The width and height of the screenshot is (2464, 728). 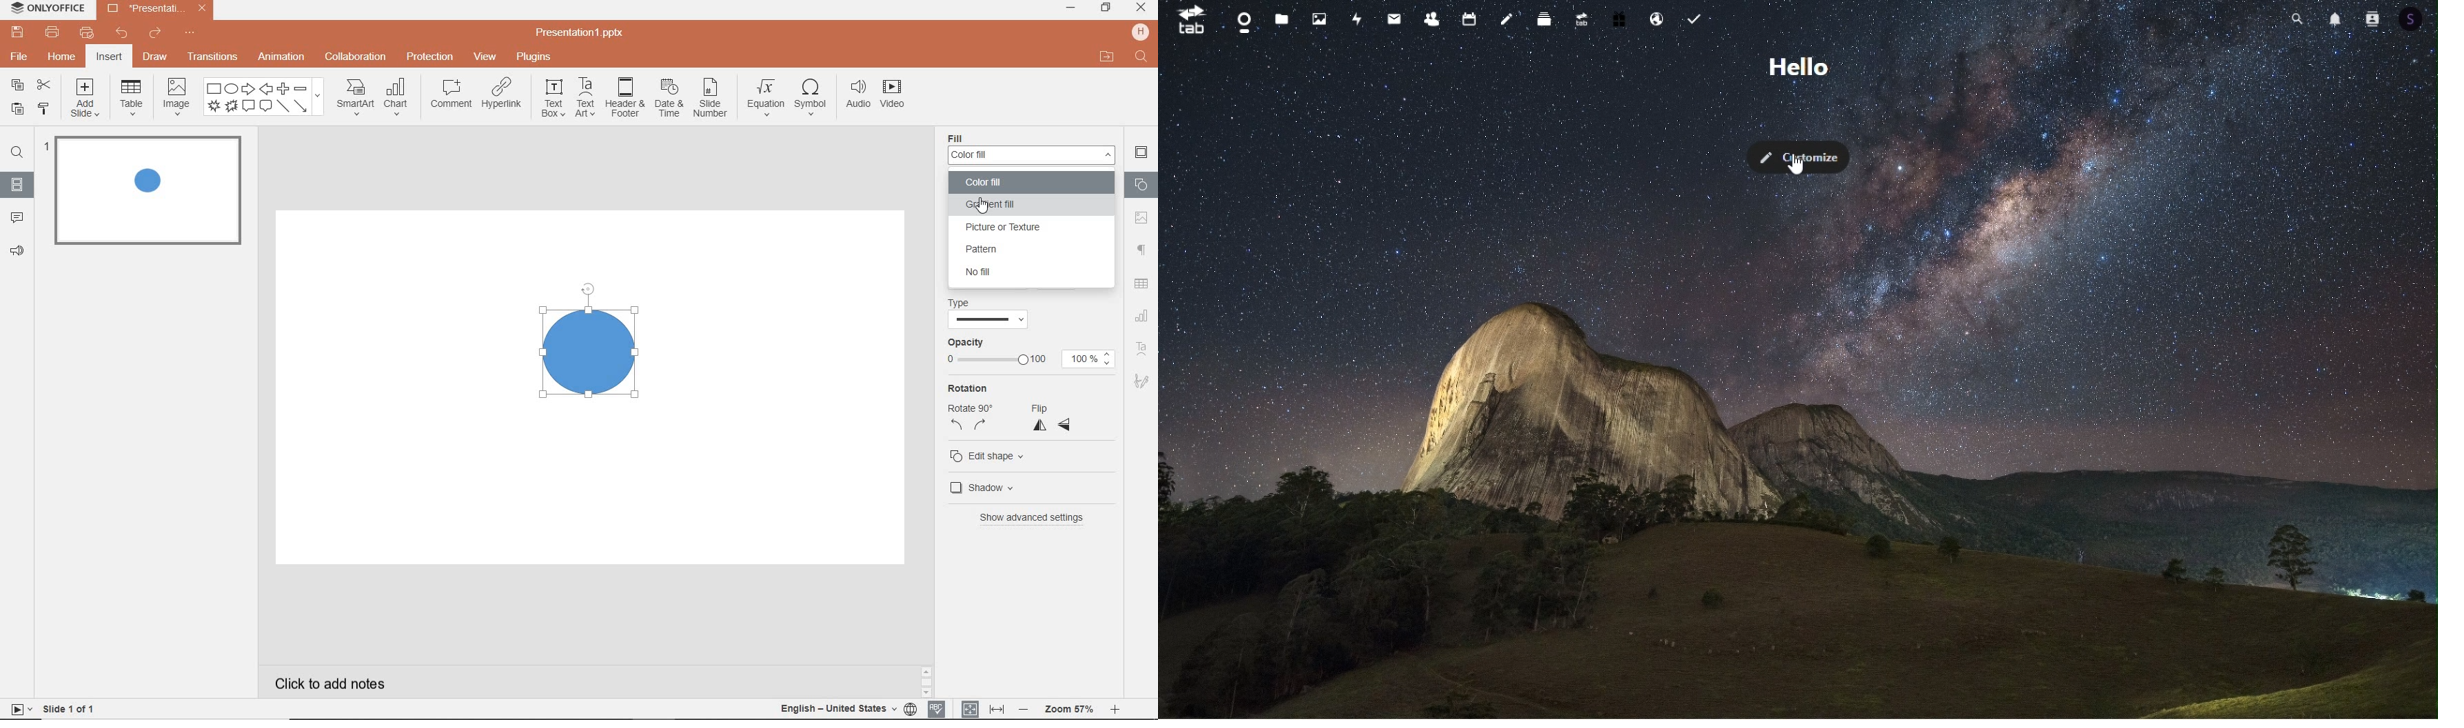 I want to click on pattern, so click(x=983, y=249).